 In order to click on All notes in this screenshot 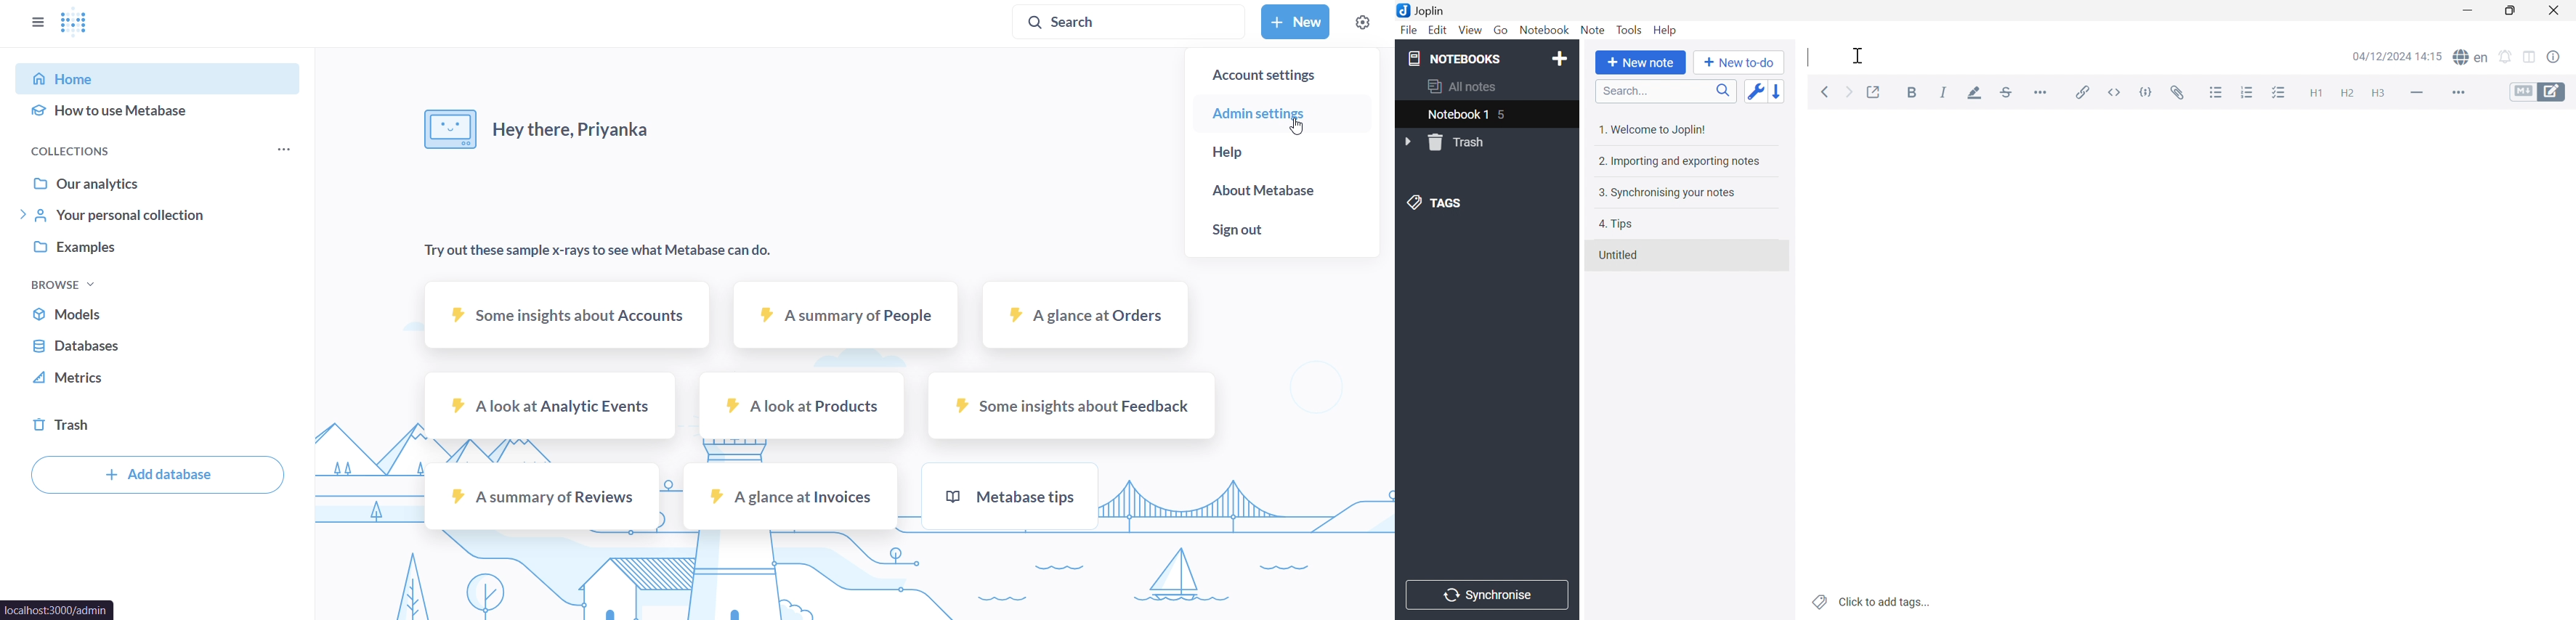, I will do `click(1463, 85)`.